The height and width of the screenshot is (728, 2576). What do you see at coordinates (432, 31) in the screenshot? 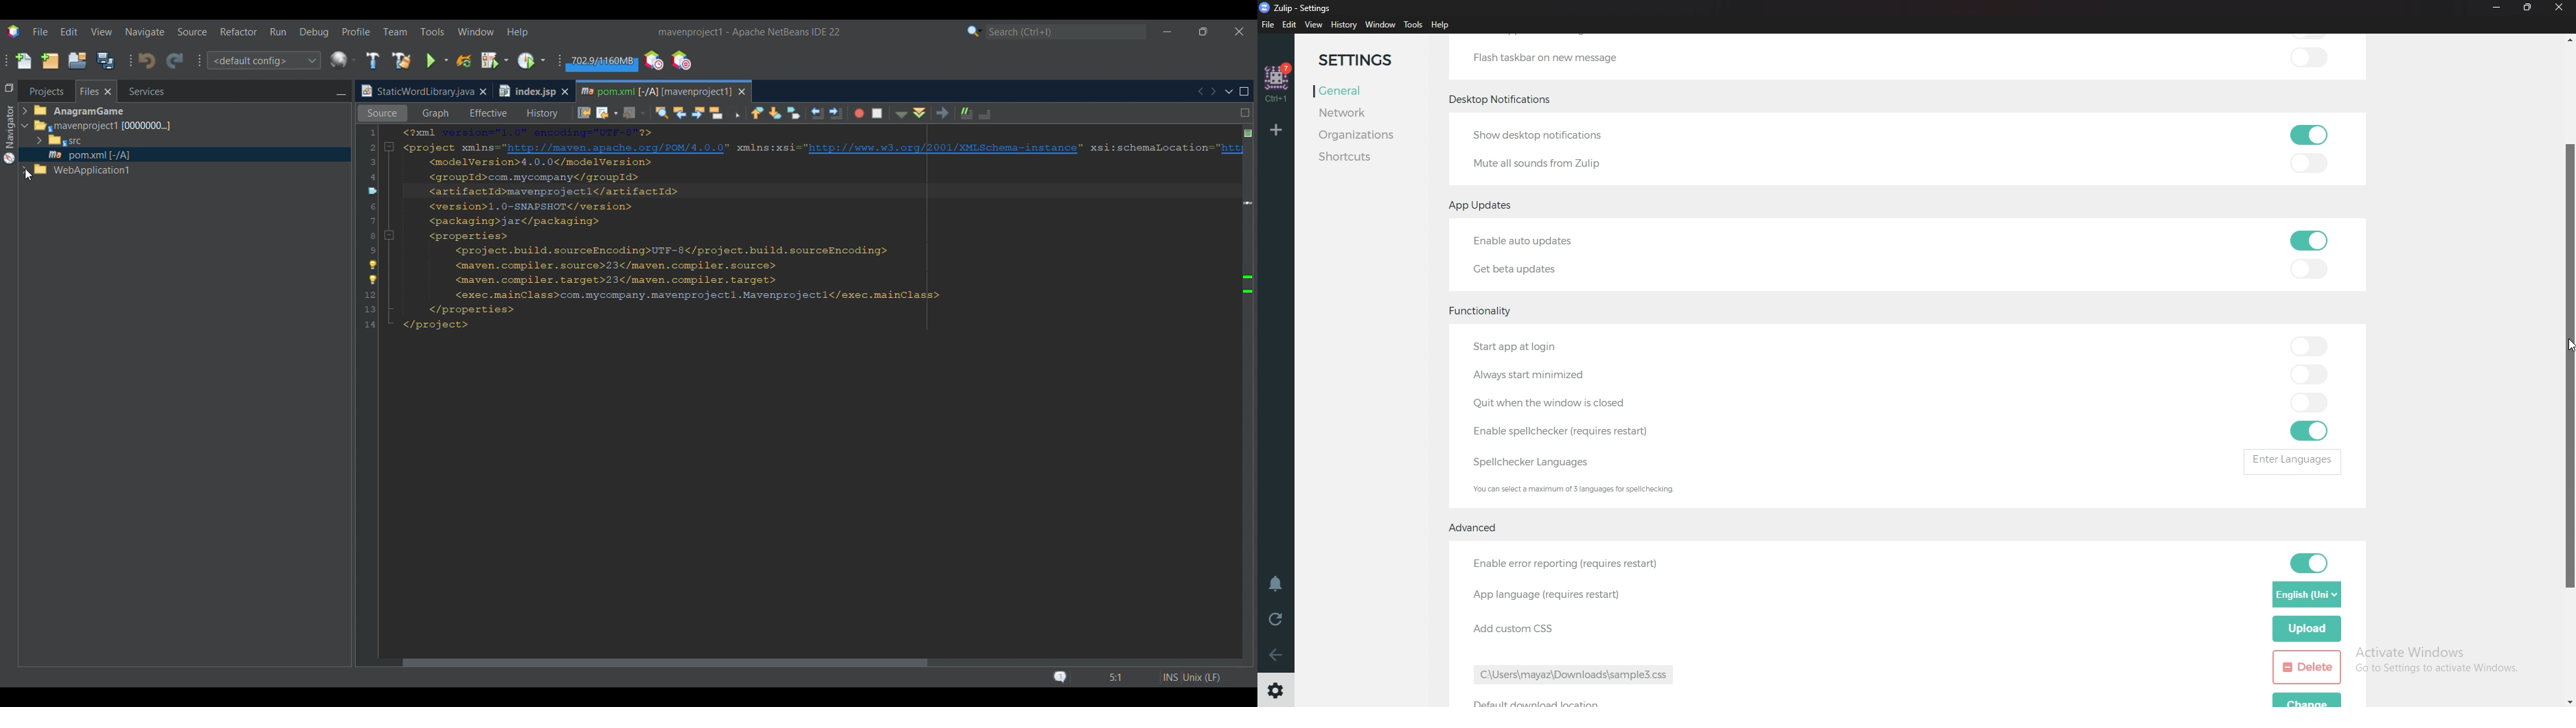
I see `Tools menu` at bounding box center [432, 31].